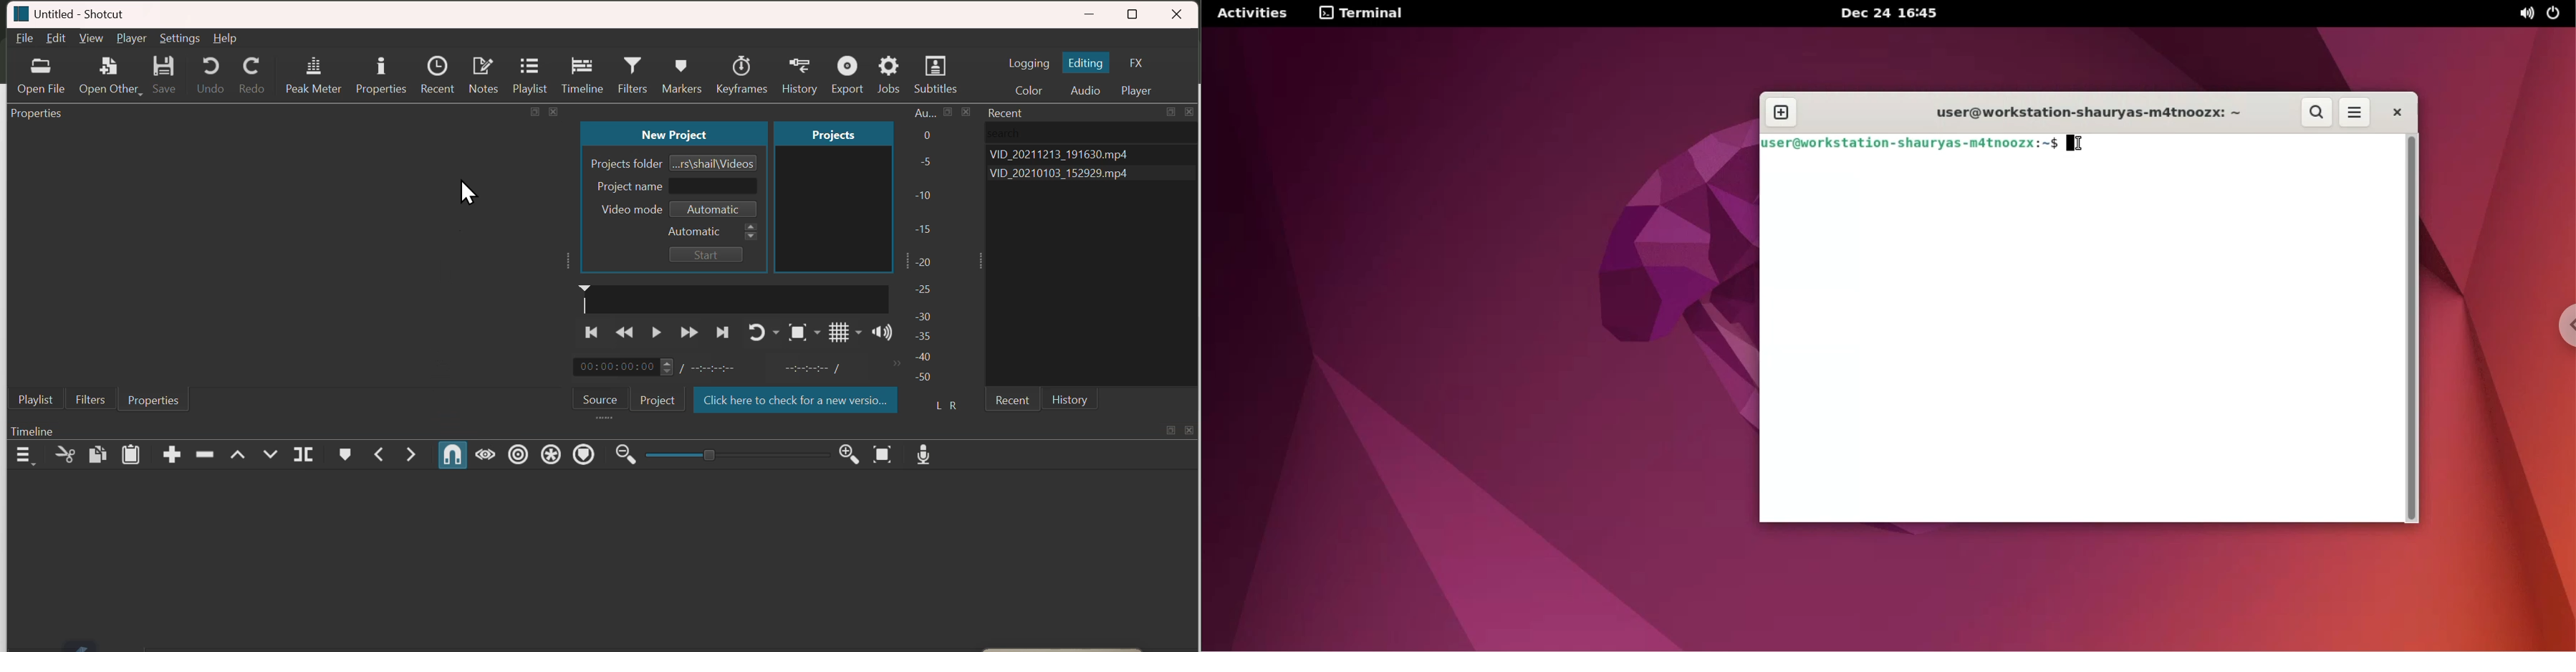 The image size is (2576, 672). I want to click on Properties, so click(380, 69).